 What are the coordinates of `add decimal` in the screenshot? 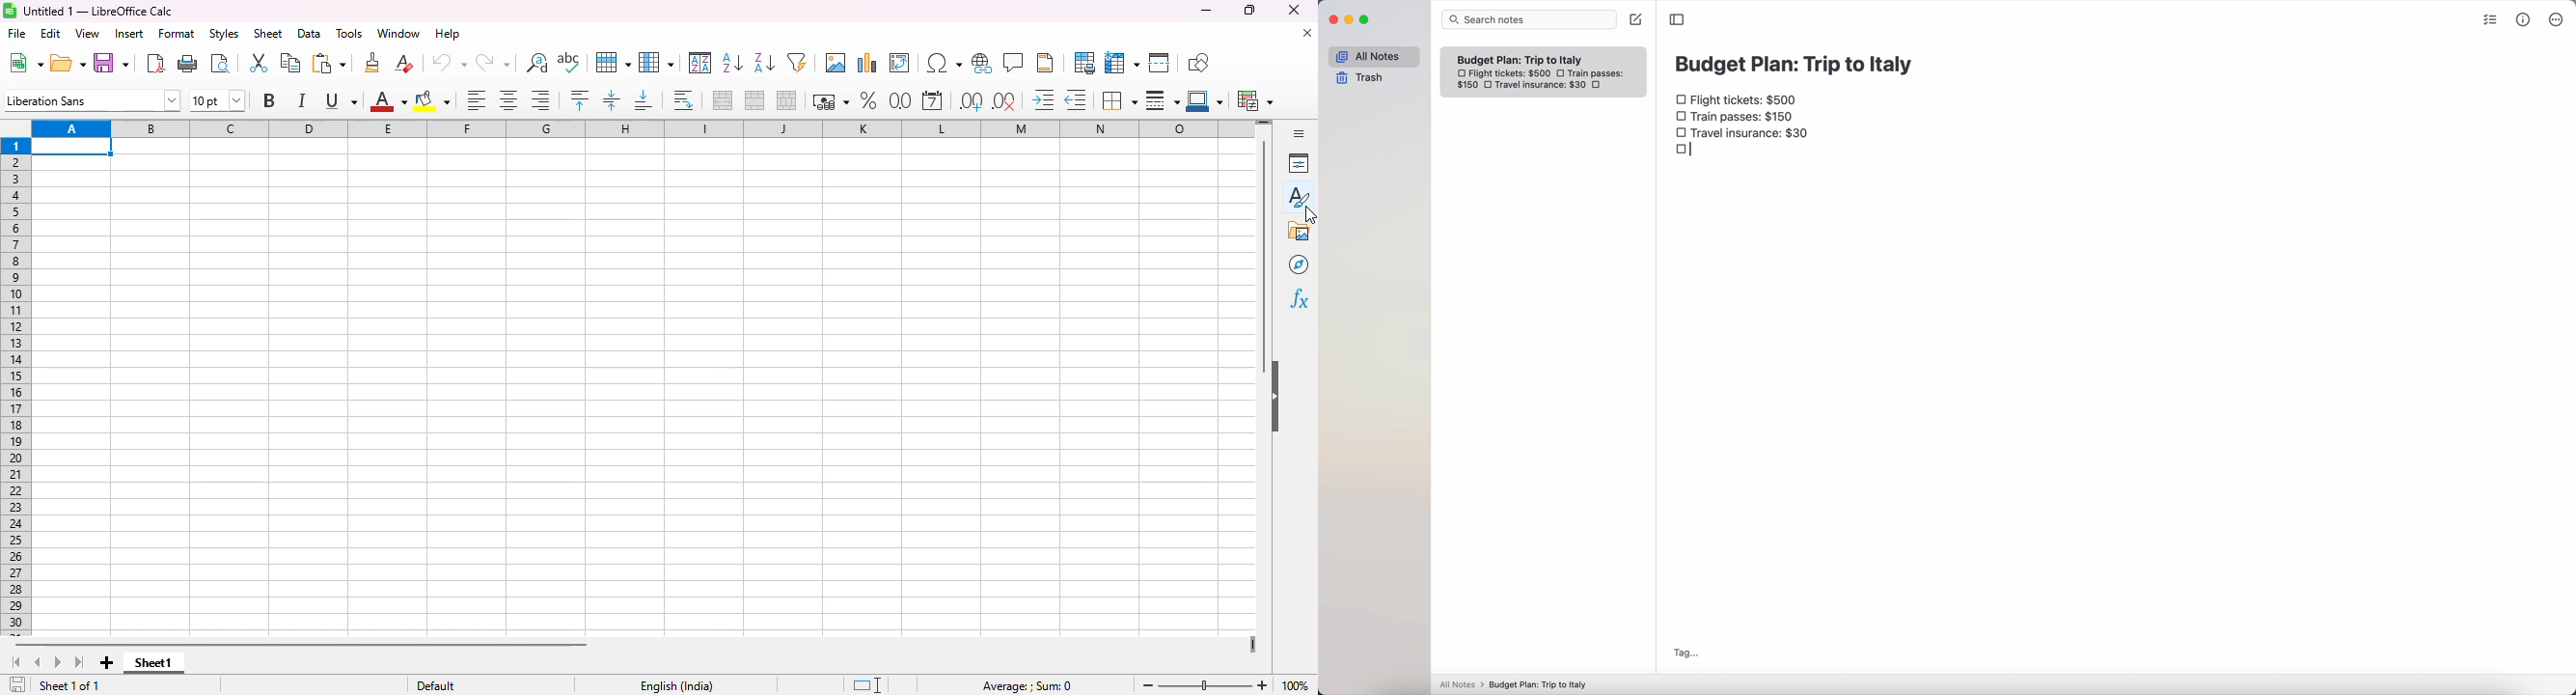 It's located at (972, 101).